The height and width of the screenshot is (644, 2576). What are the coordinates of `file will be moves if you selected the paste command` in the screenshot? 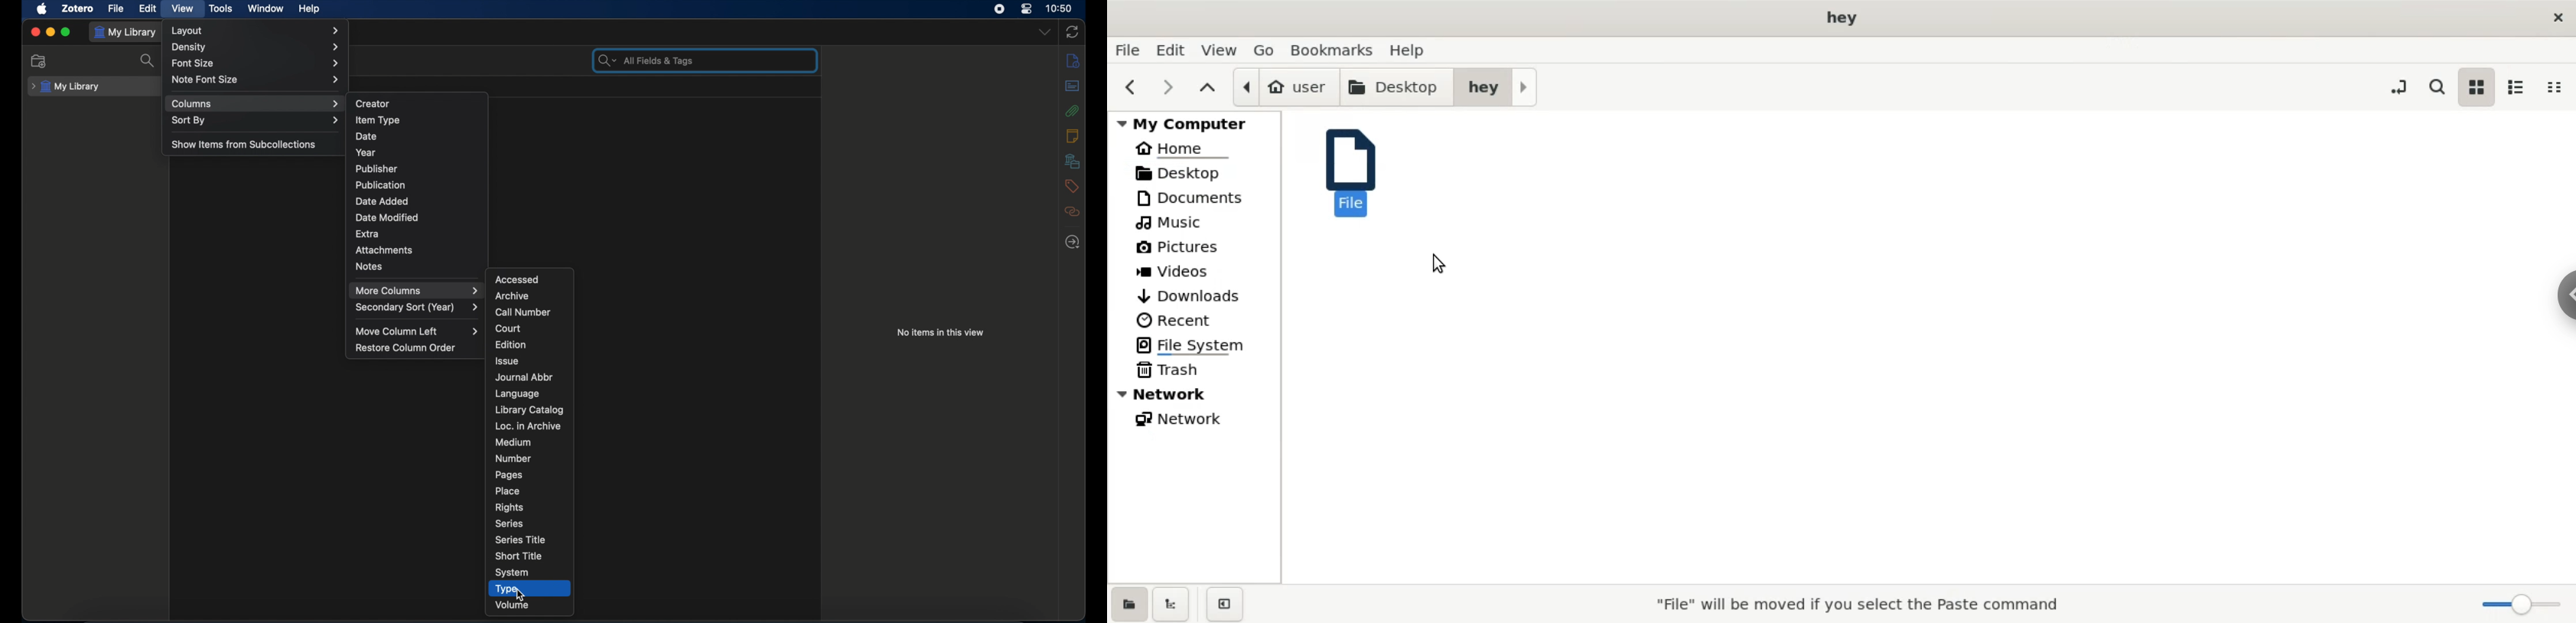 It's located at (1855, 605).